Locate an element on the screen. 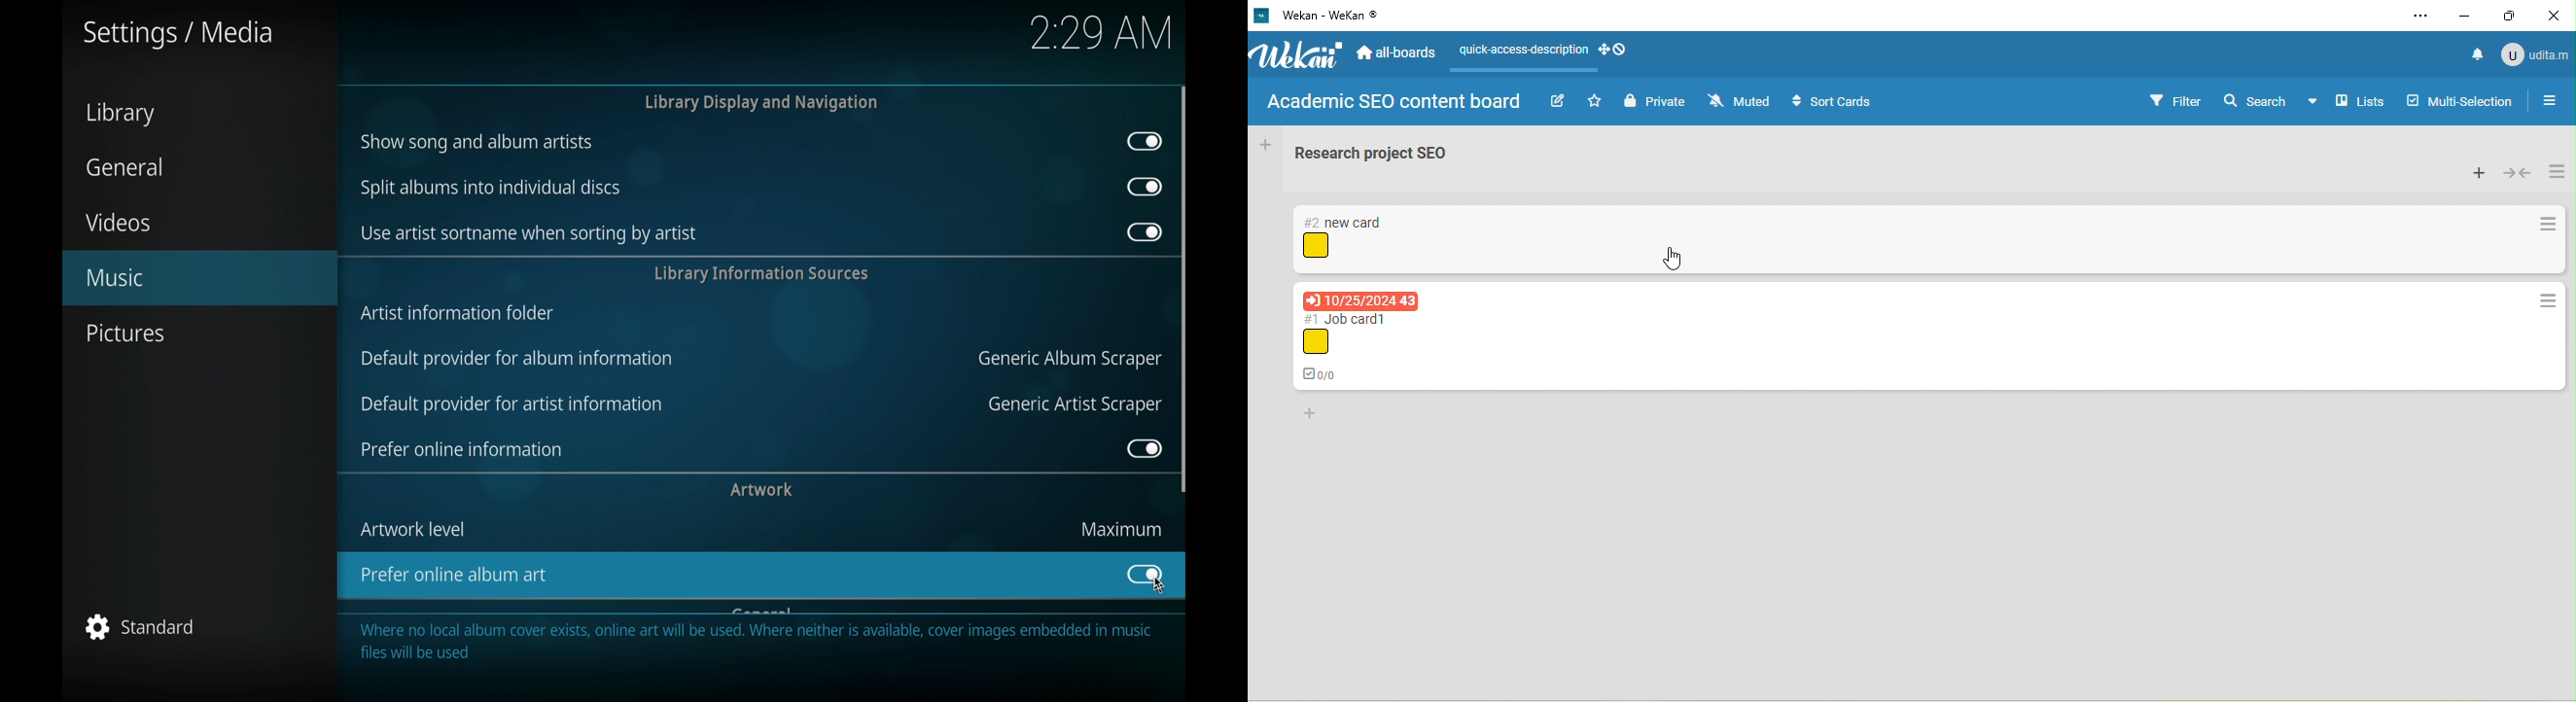  library is located at coordinates (120, 116).